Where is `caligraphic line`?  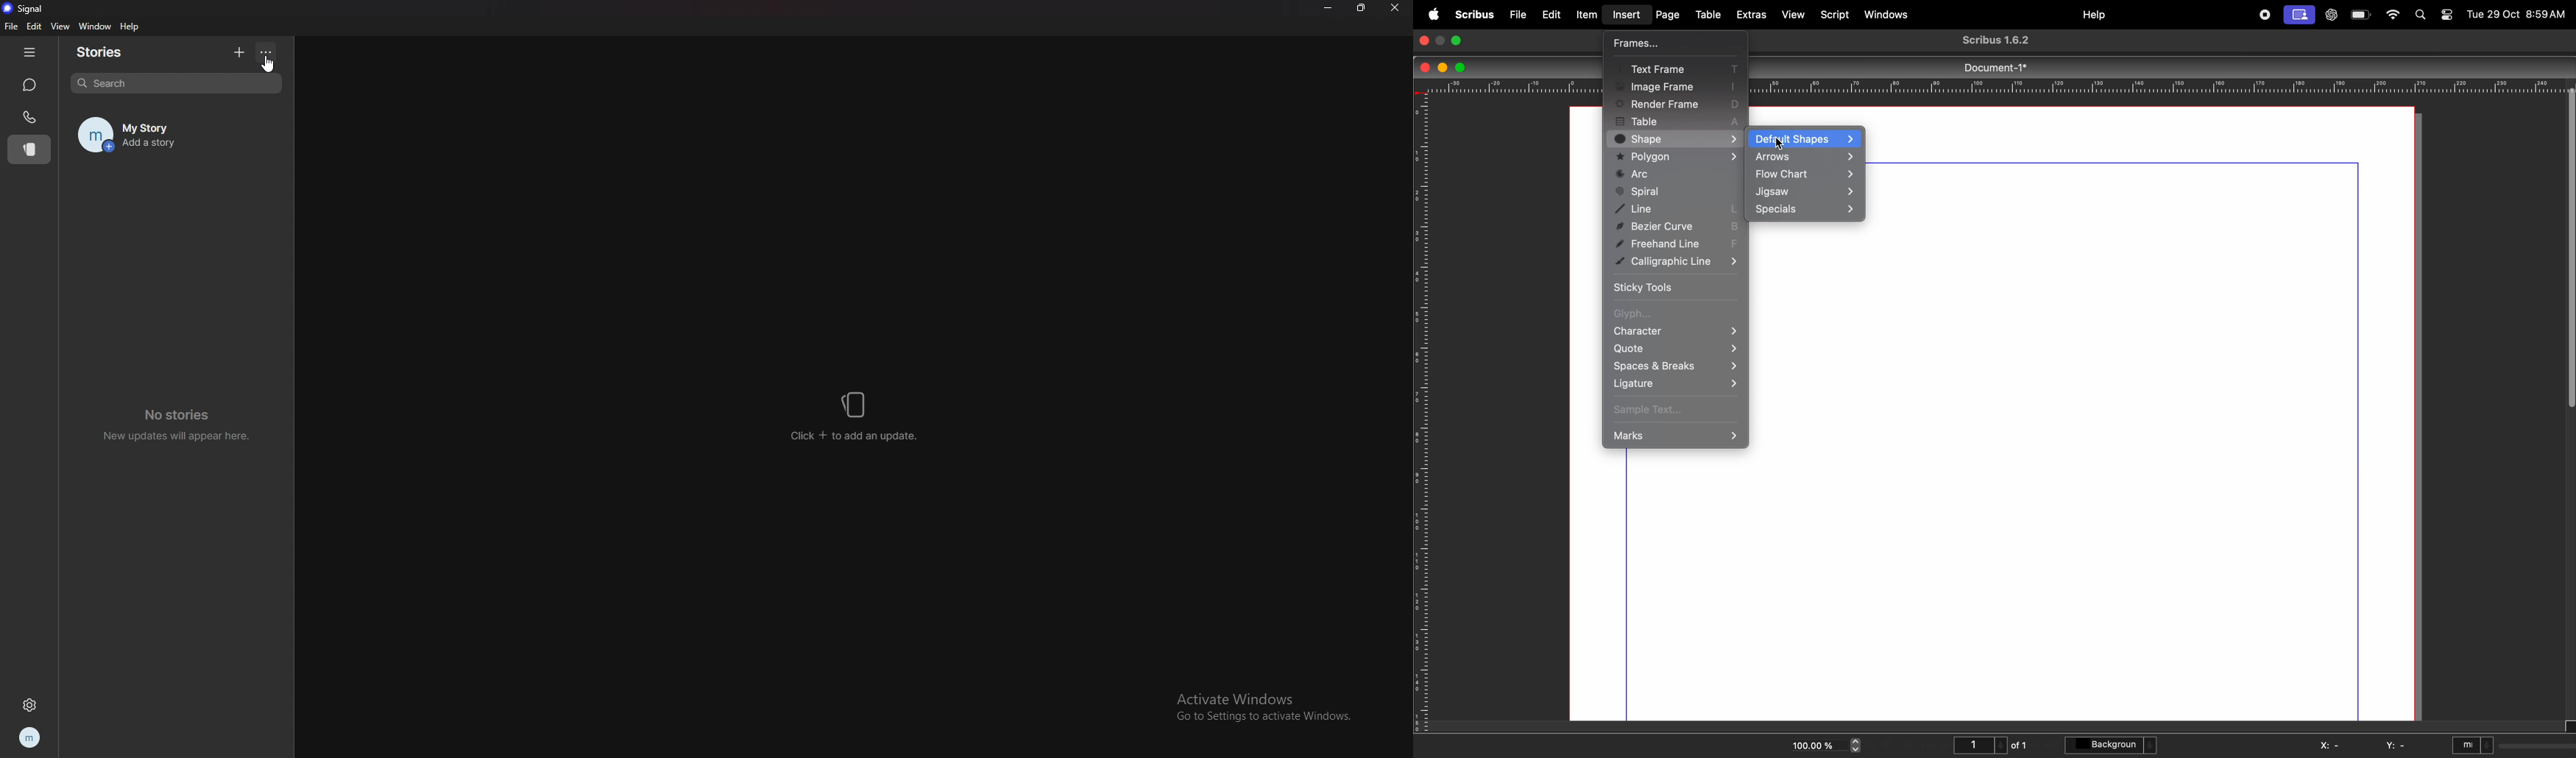 caligraphic line is located at coordinates (1679, 262).